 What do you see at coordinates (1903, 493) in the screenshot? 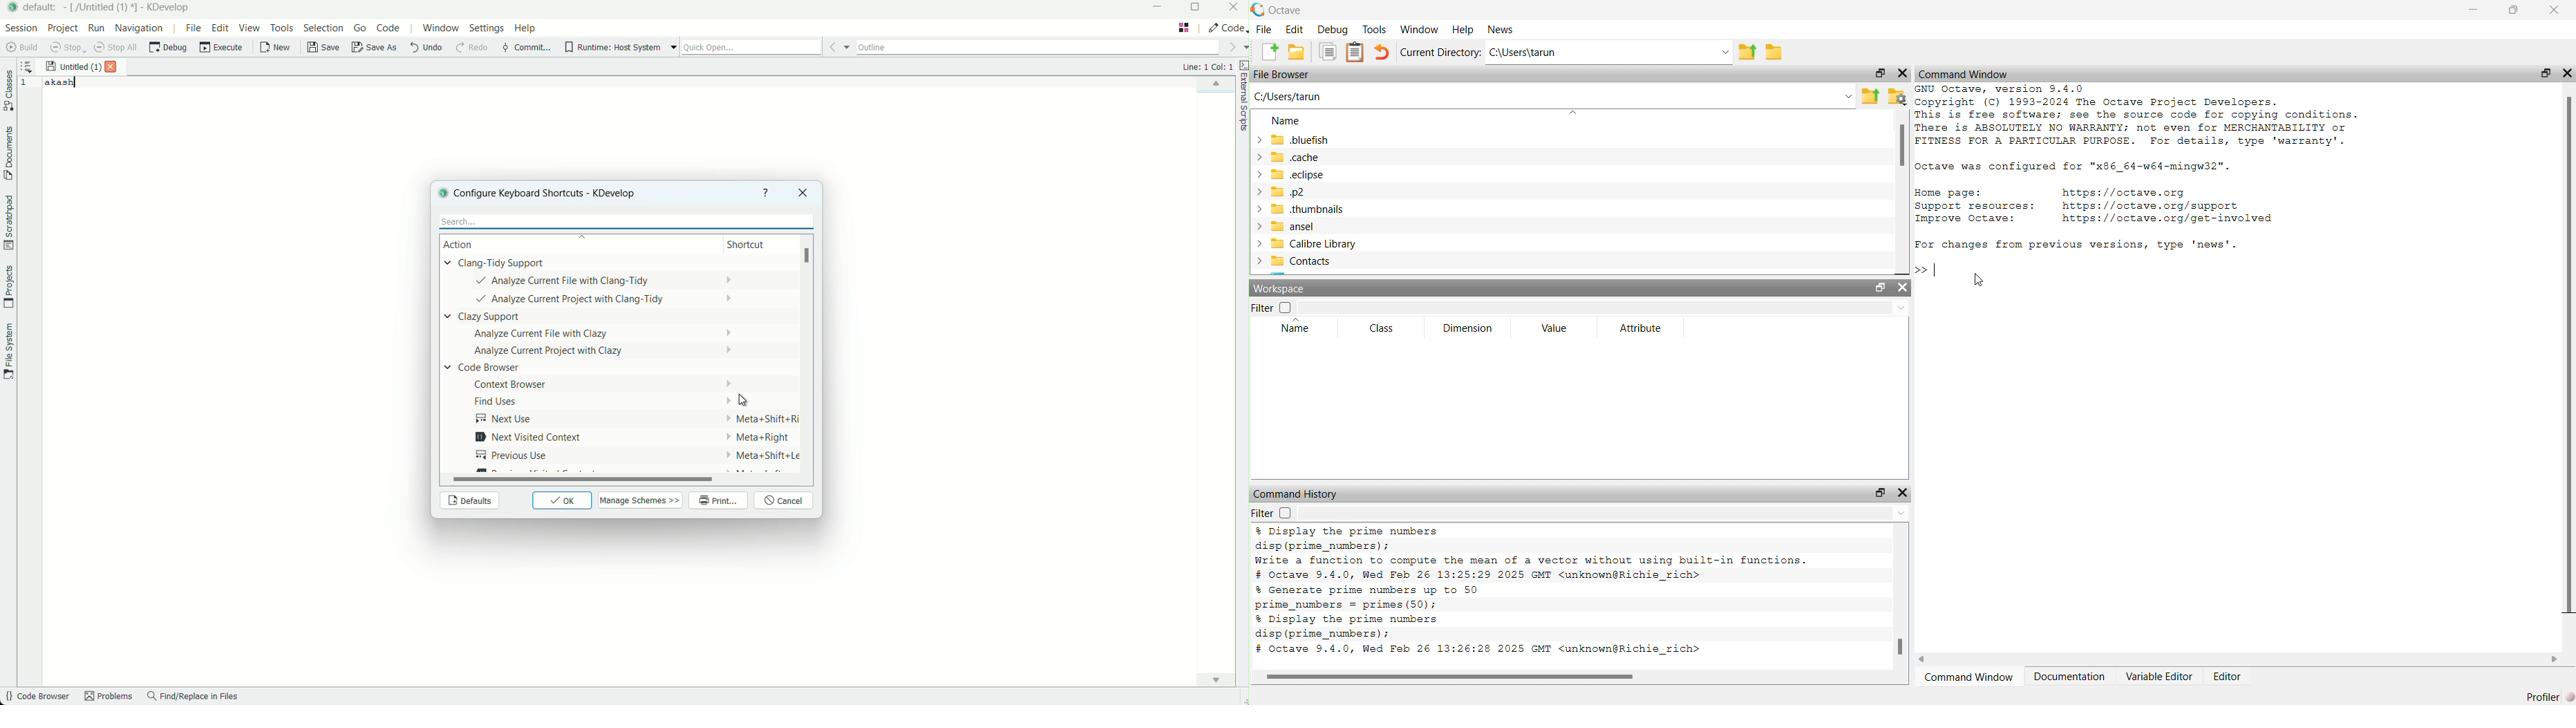
I see `close` at bounding box center [1903, 493].